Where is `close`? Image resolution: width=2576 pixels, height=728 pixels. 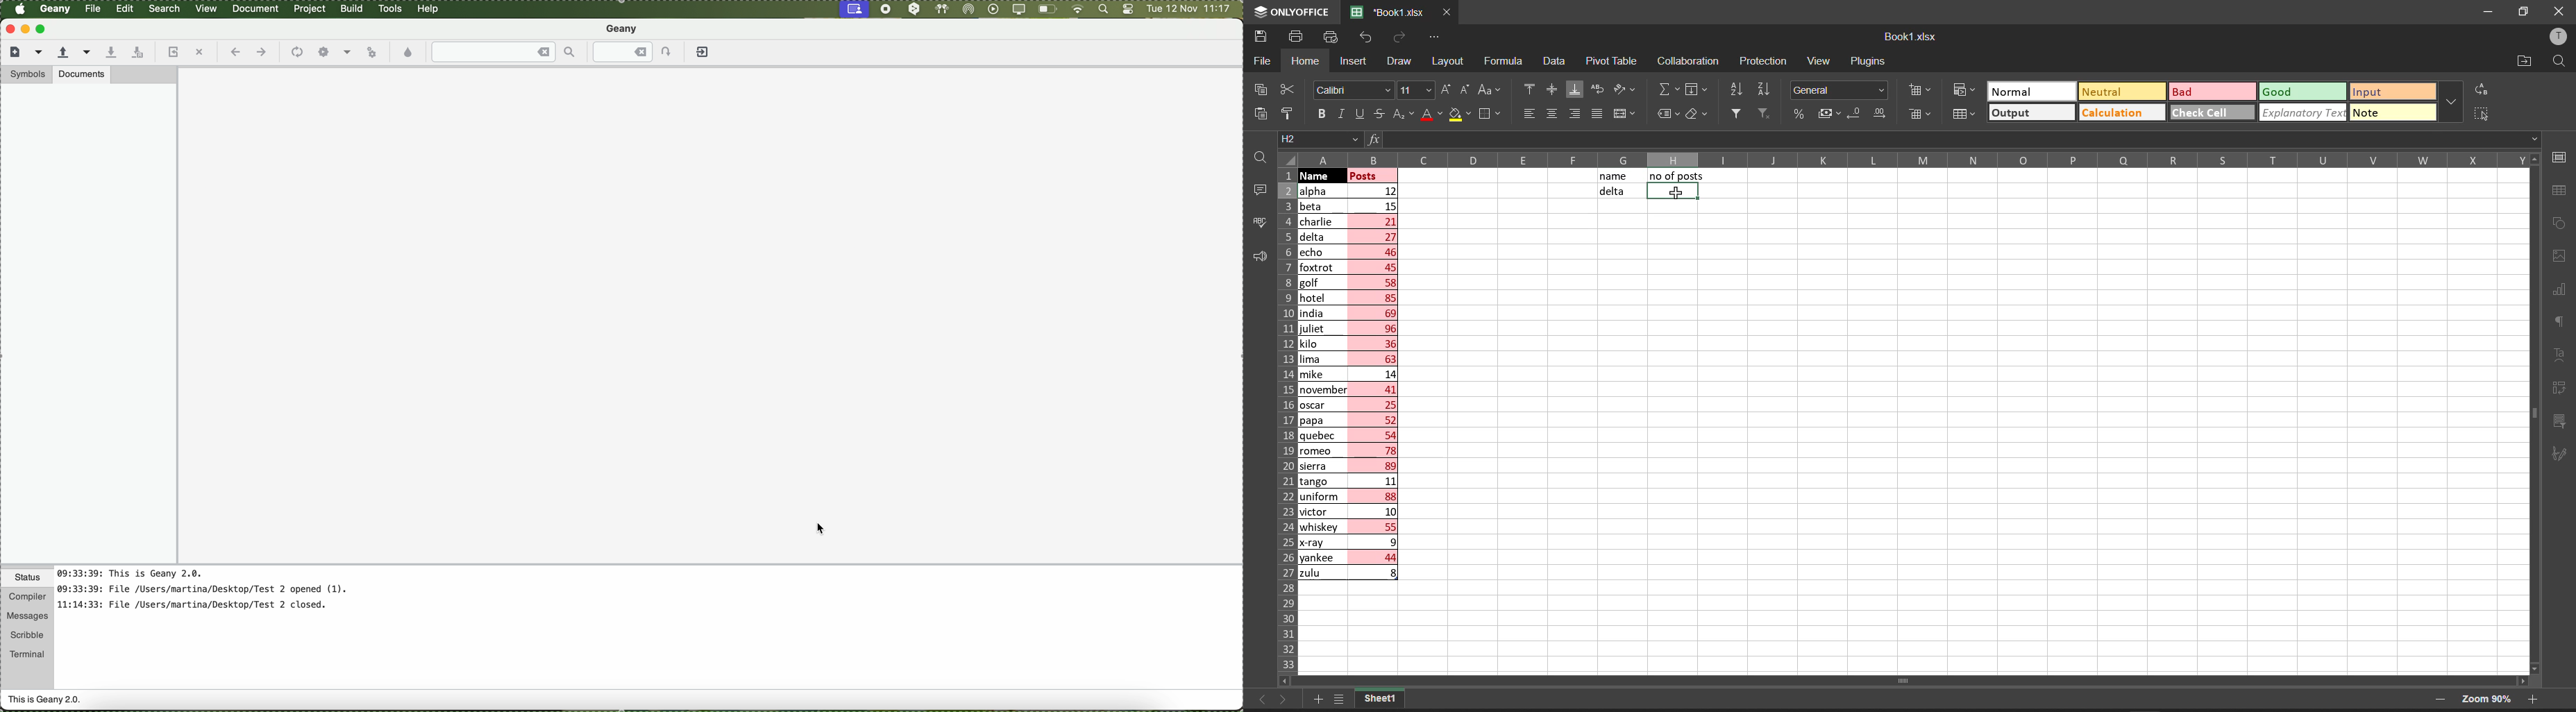 close is located at coordinates (2557, 12).